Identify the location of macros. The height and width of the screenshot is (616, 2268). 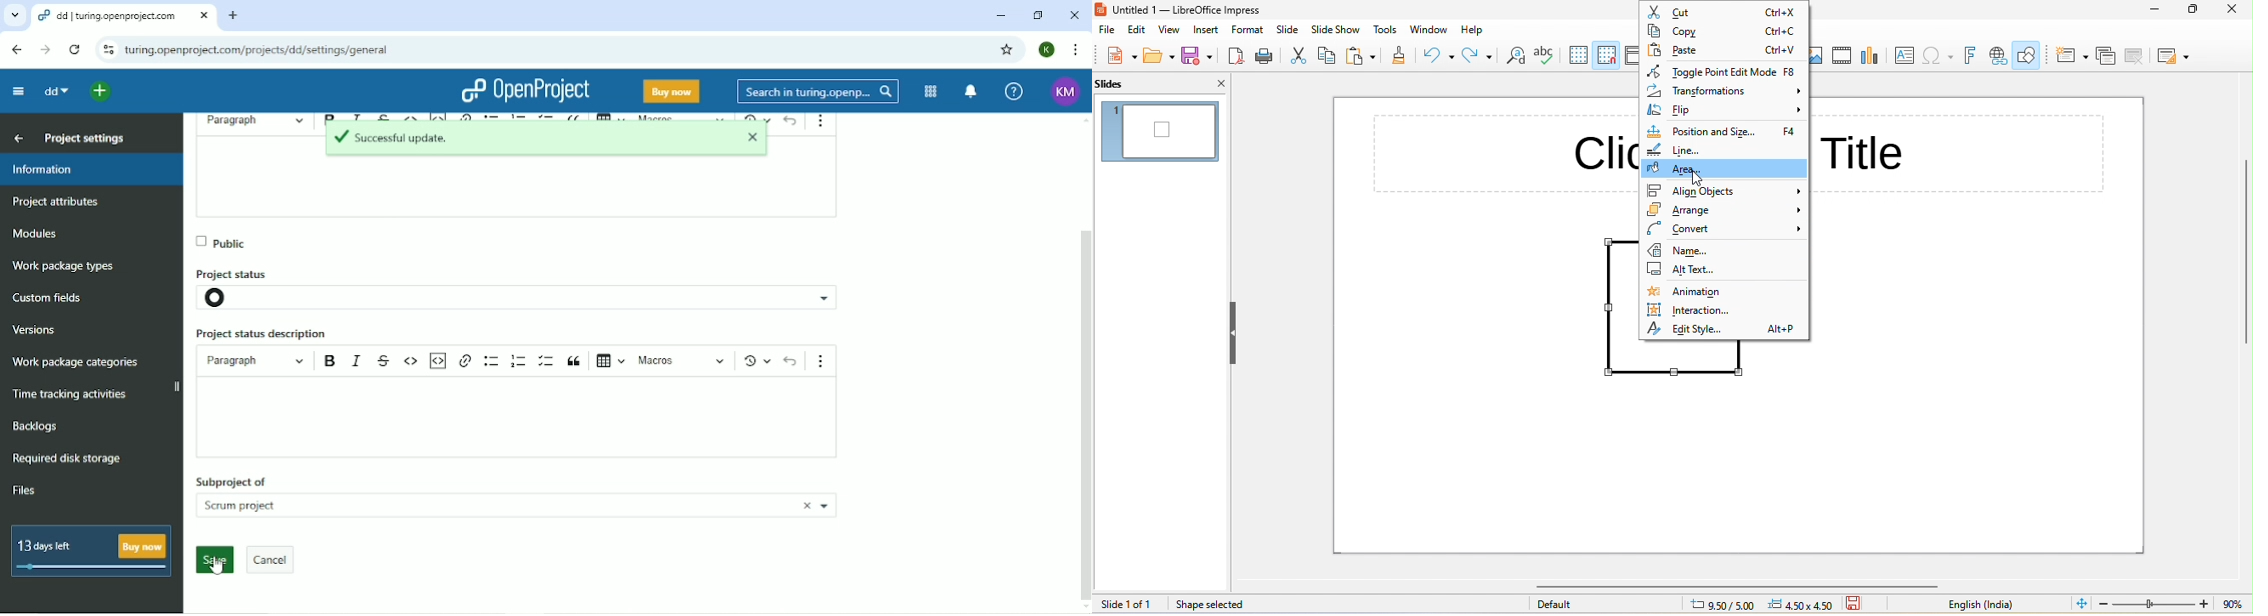
(682, 360).